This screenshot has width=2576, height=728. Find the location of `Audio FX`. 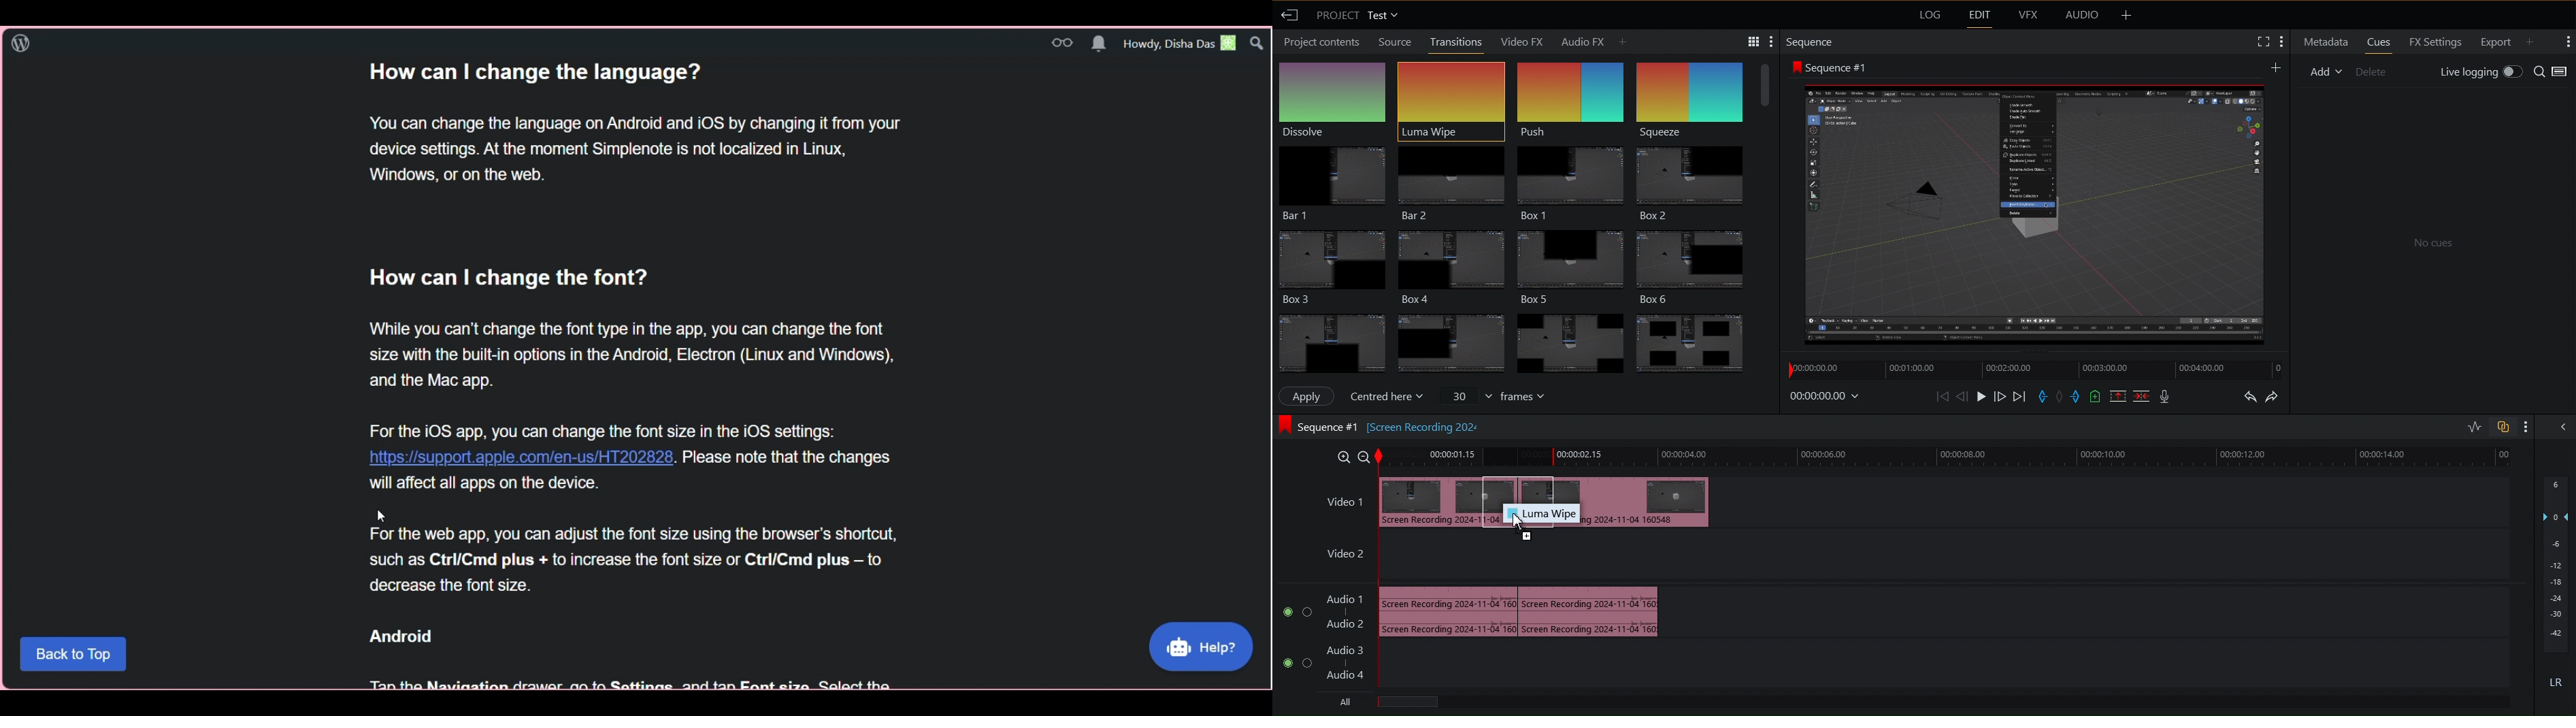

Audio FX is located at coordinates (1594, 40).